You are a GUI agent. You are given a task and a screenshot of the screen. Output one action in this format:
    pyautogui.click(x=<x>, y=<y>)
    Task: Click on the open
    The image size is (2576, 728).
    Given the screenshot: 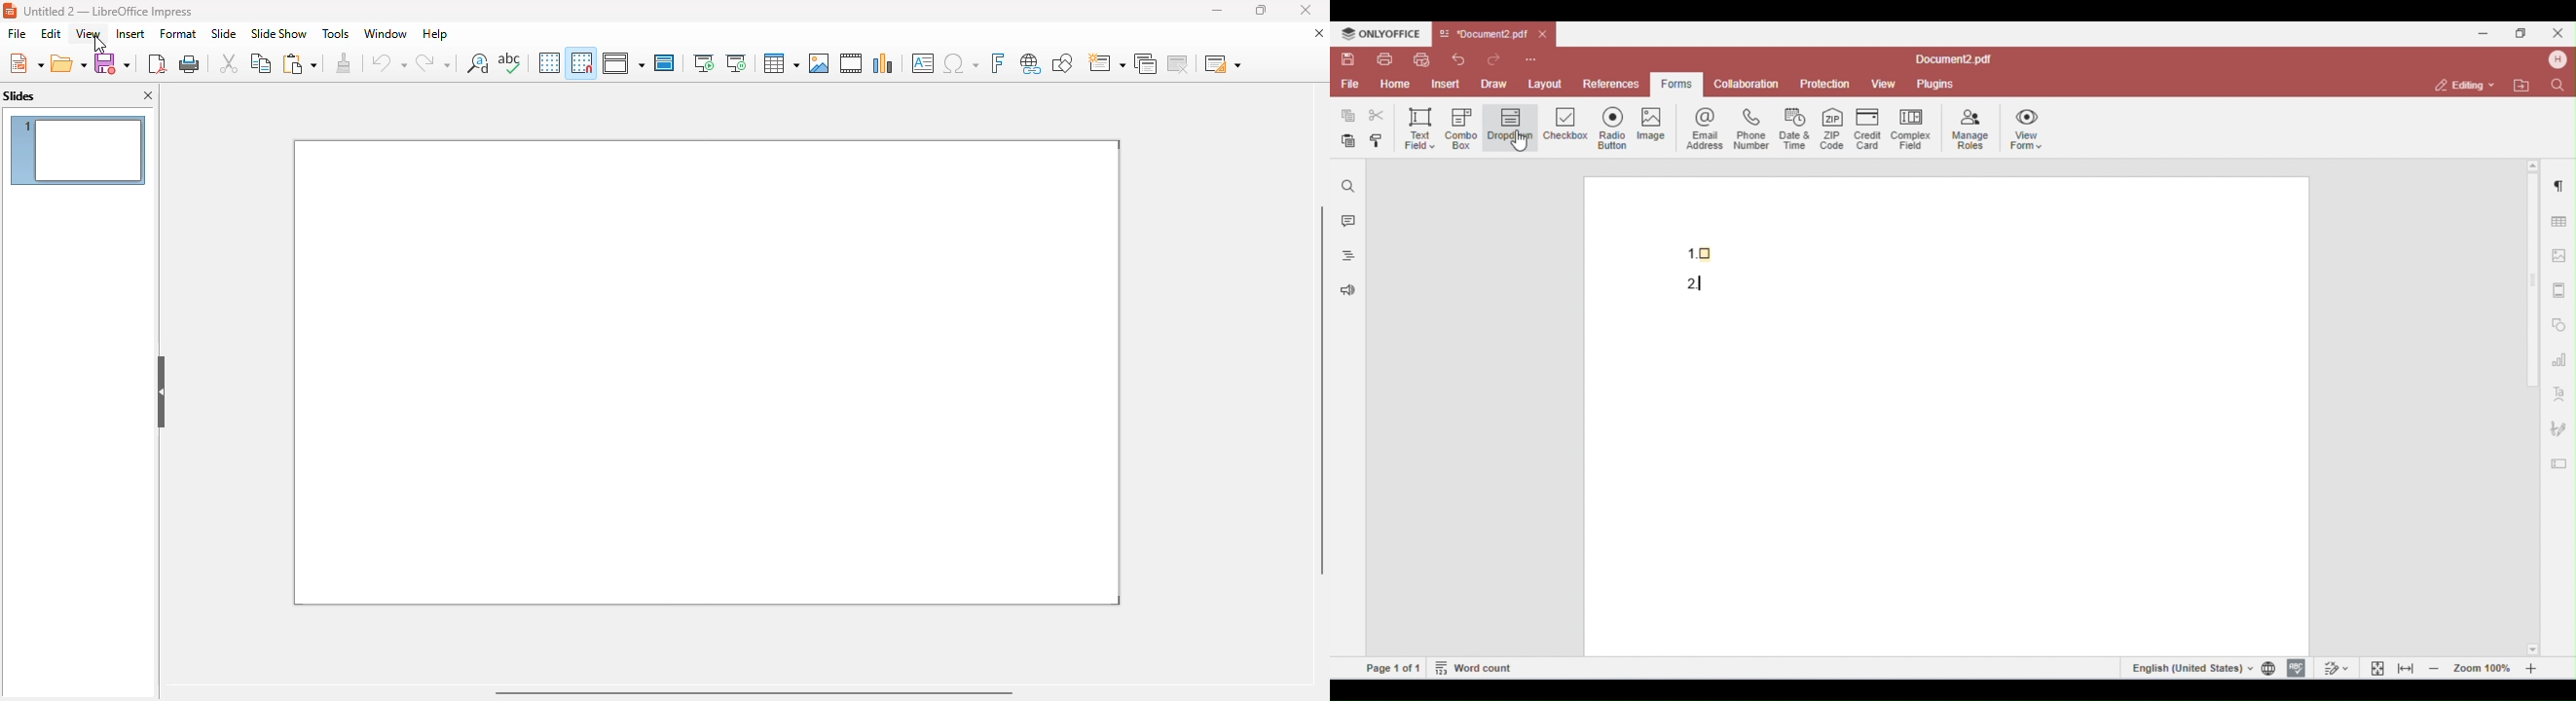 What is the action you would take?
    pyautogui.click(x=69, y=62)
    